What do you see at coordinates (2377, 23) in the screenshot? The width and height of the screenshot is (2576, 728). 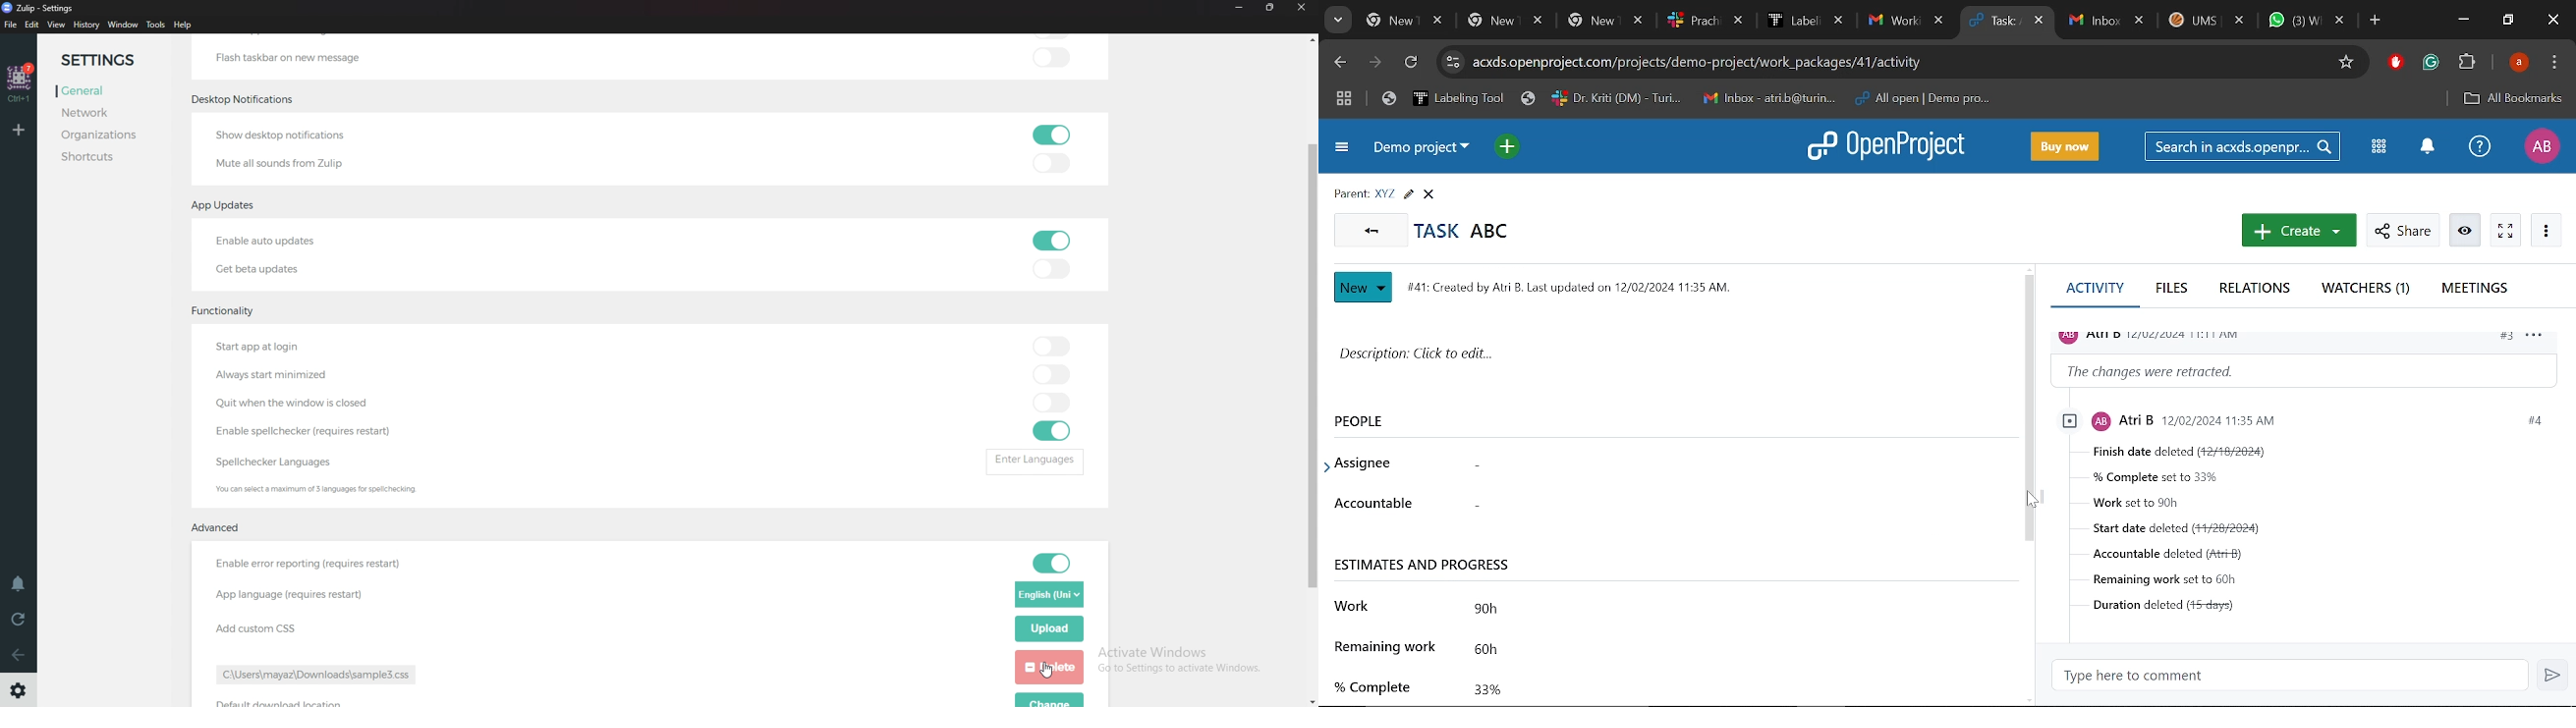 I see `Add new tab` at bounding box center [2377, 23].